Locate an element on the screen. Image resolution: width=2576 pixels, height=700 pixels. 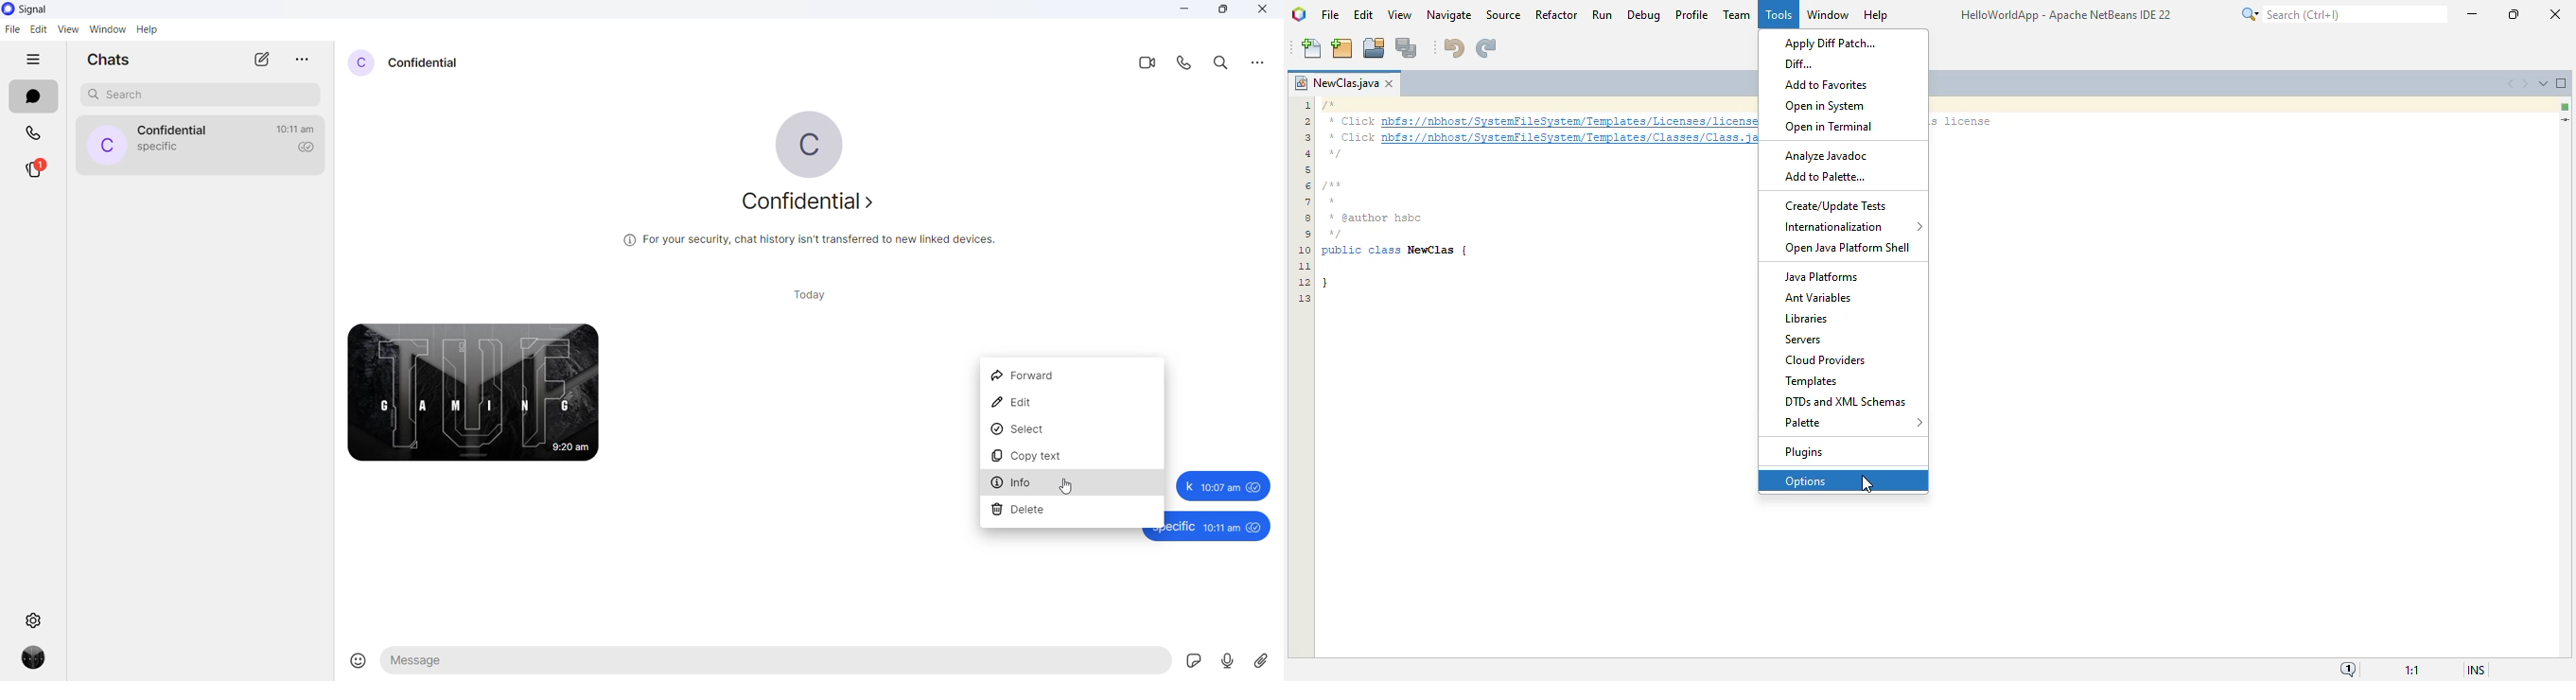
video call is located at coordinates (1145, 64).